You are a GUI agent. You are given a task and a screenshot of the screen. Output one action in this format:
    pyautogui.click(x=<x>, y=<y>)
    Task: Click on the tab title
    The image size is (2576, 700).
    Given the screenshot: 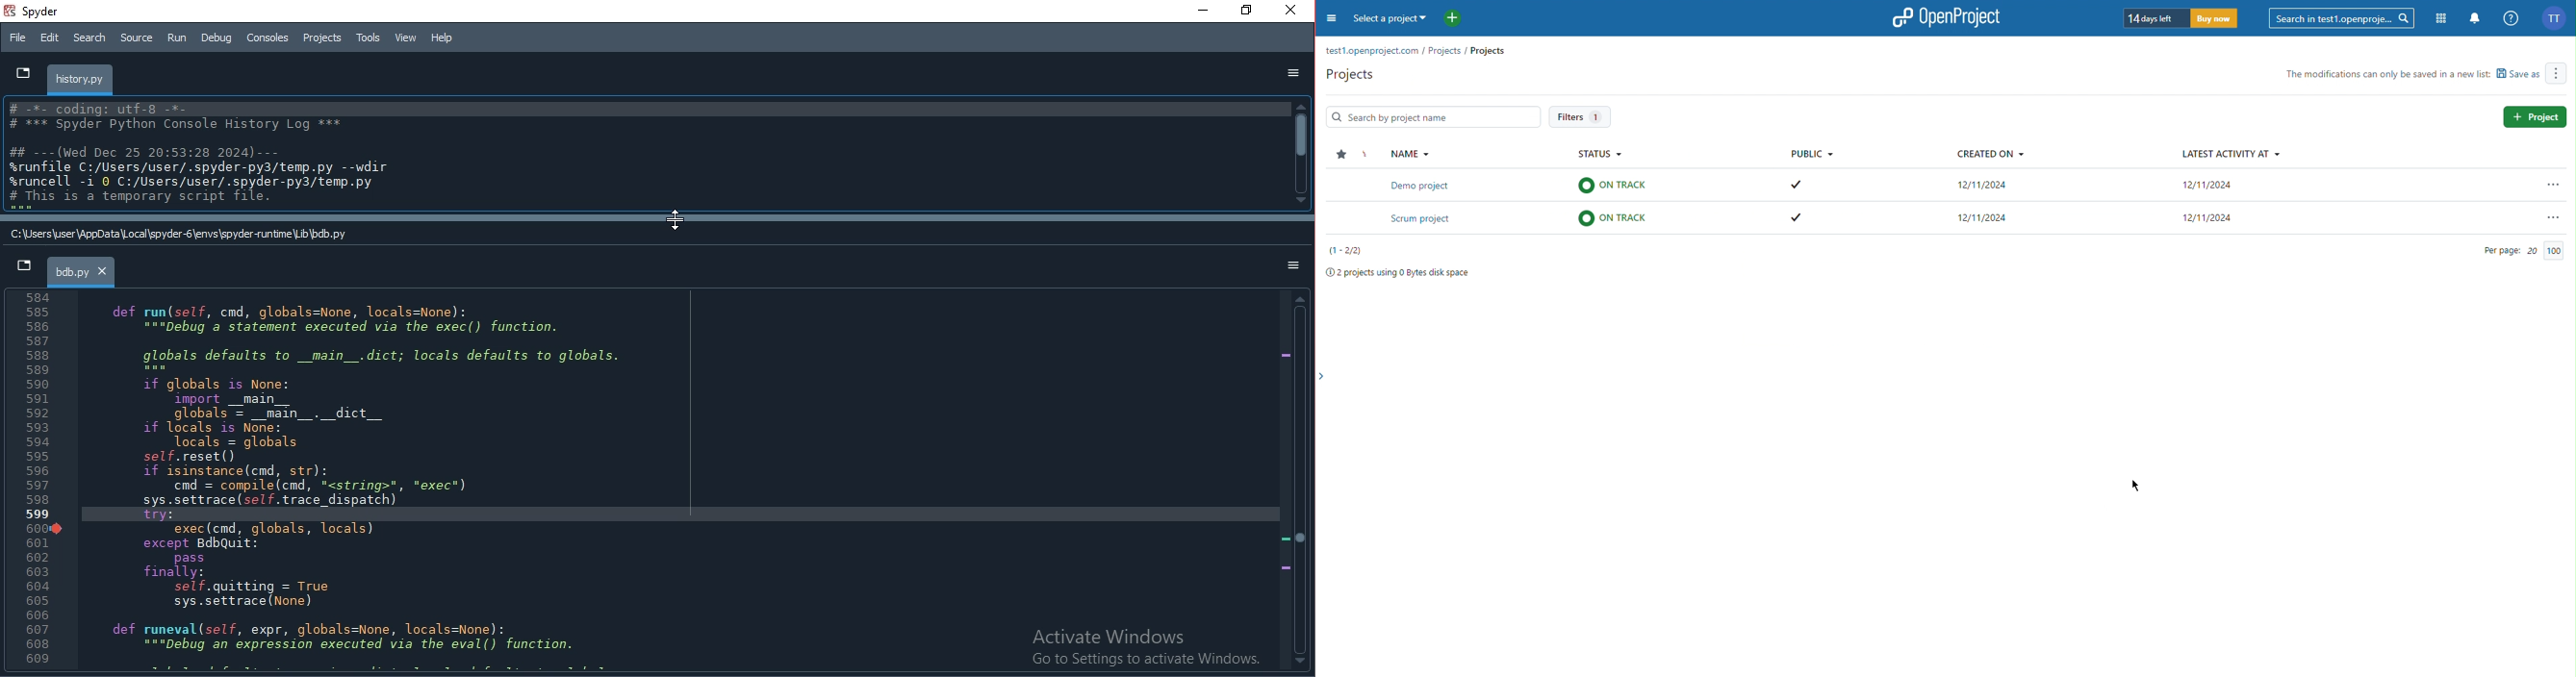 What is the action you would take?
    pyautogui.click(x=82, y=80)
    